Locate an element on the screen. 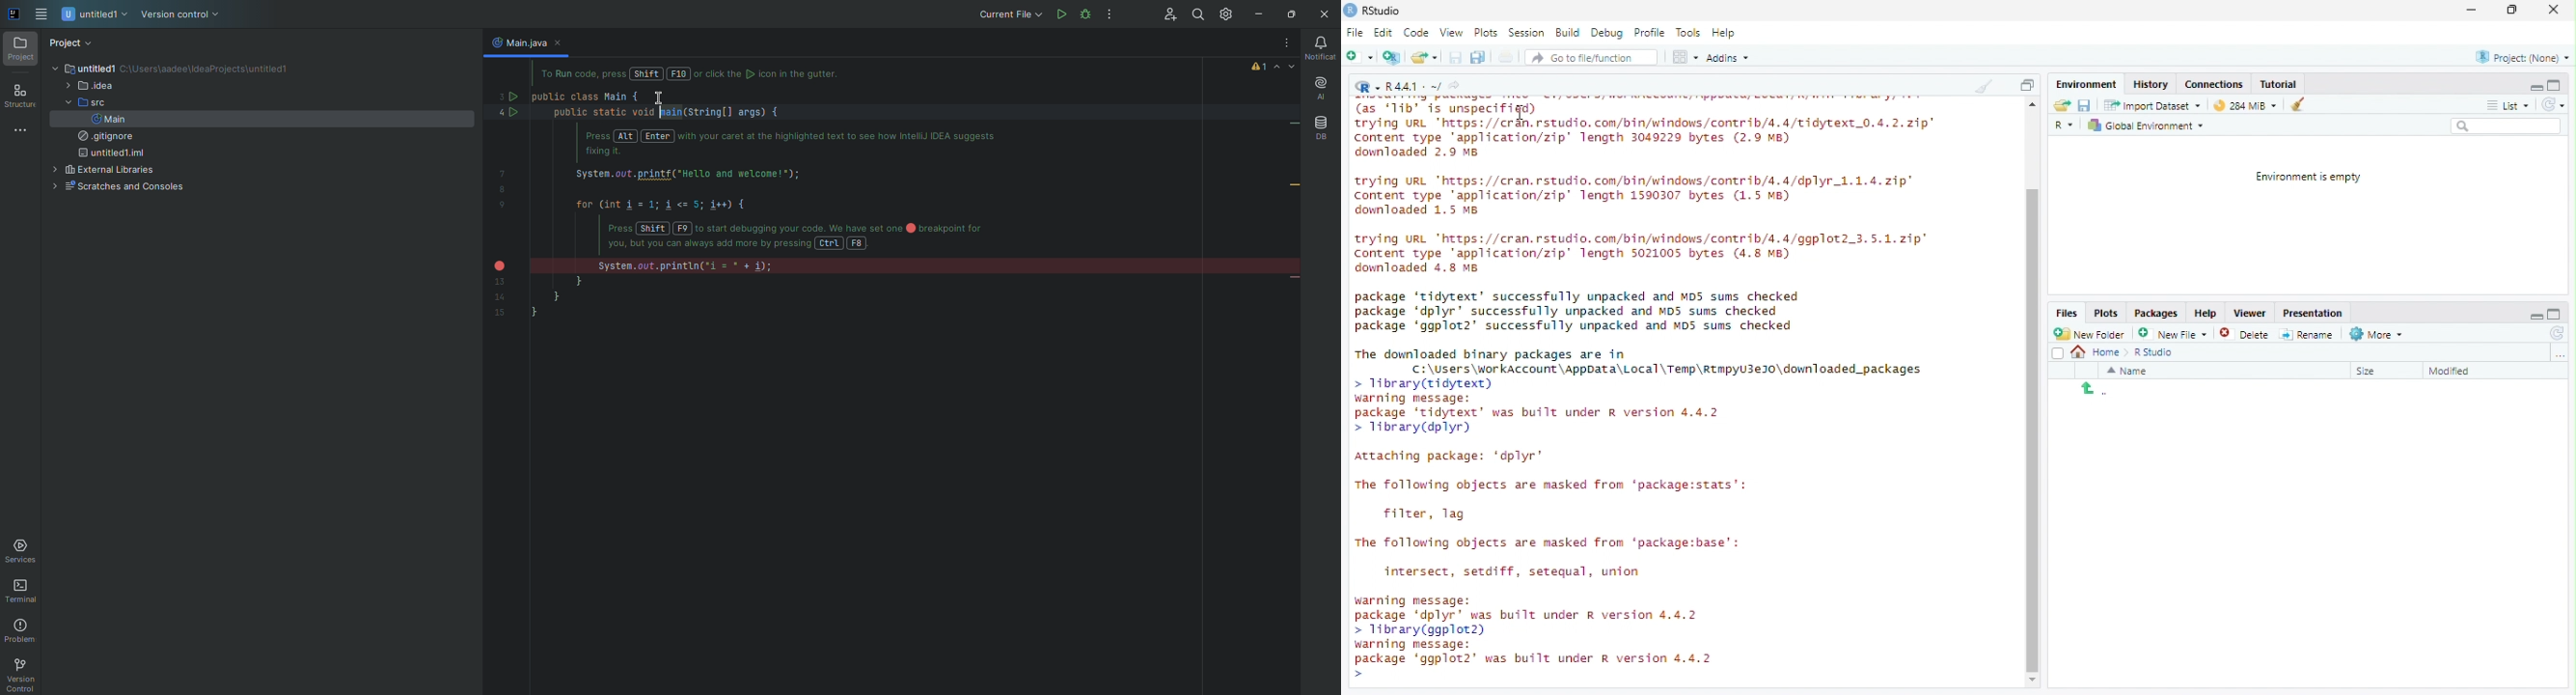 This screenshot has width=2576, height=700. Refresh  is located at coordinates (2553, 104).